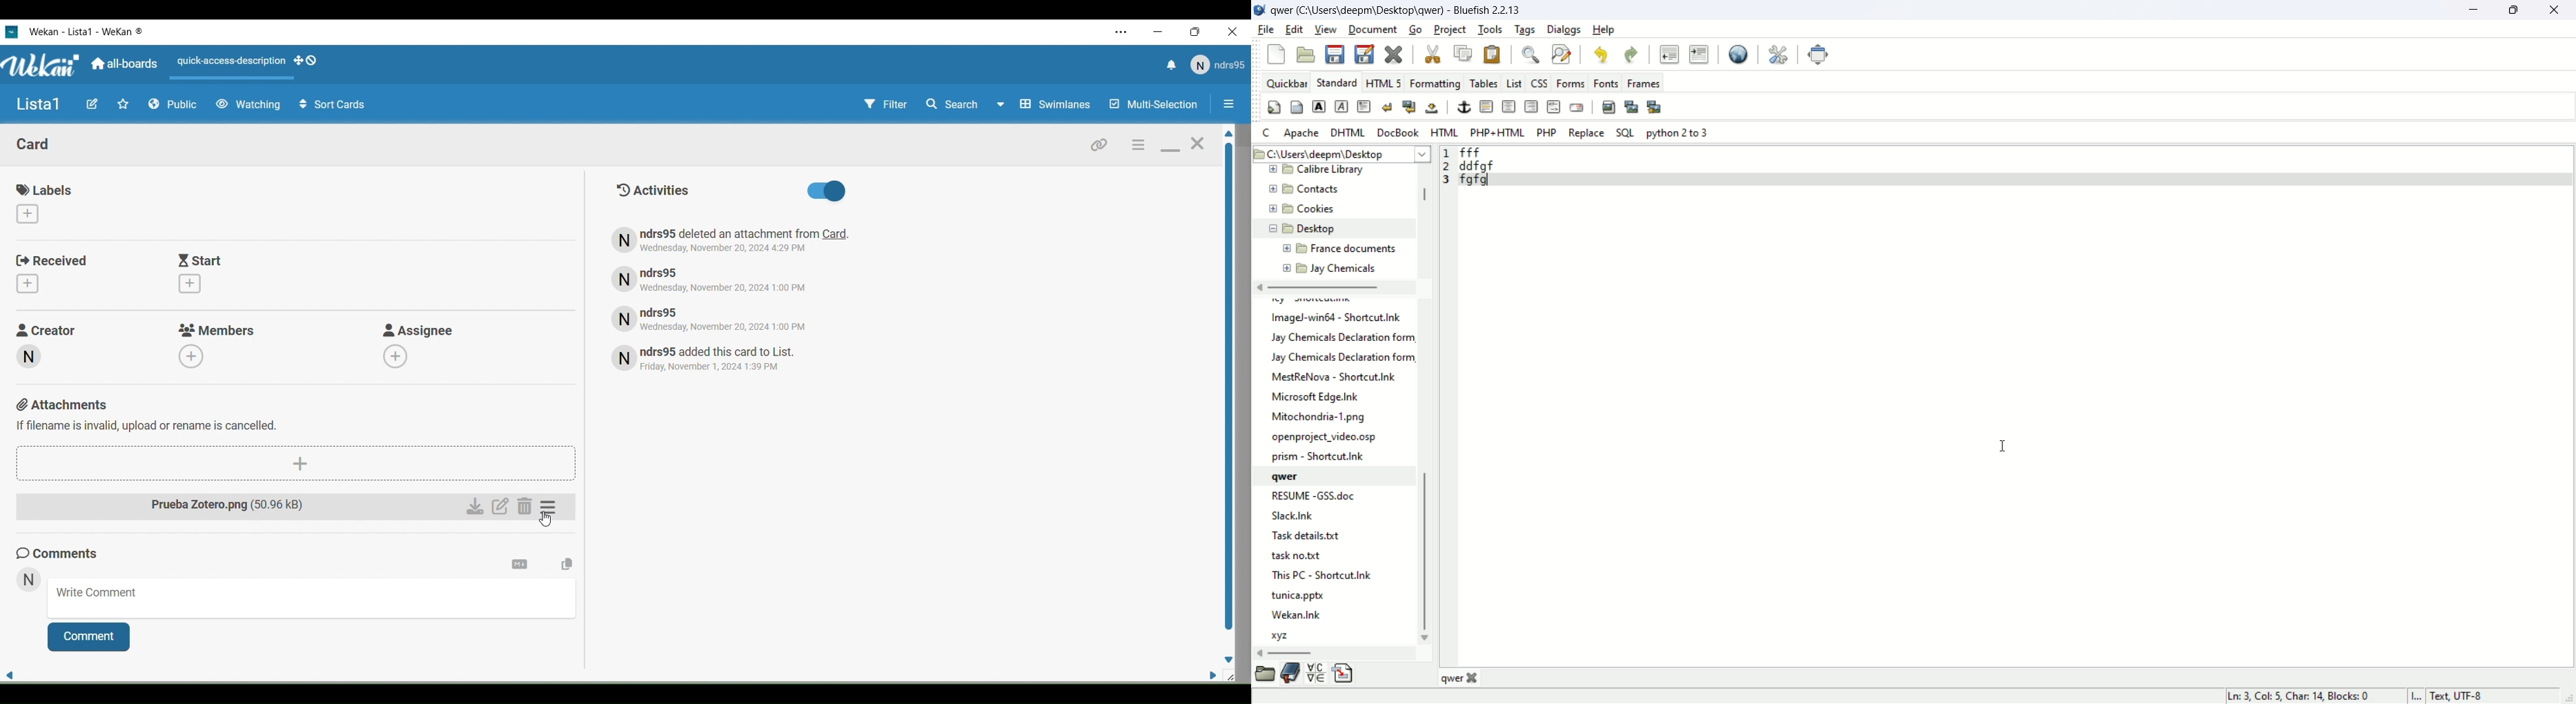  Describe the element at coordinates (1325, 28) in the screenshot. I see `view` at that location.